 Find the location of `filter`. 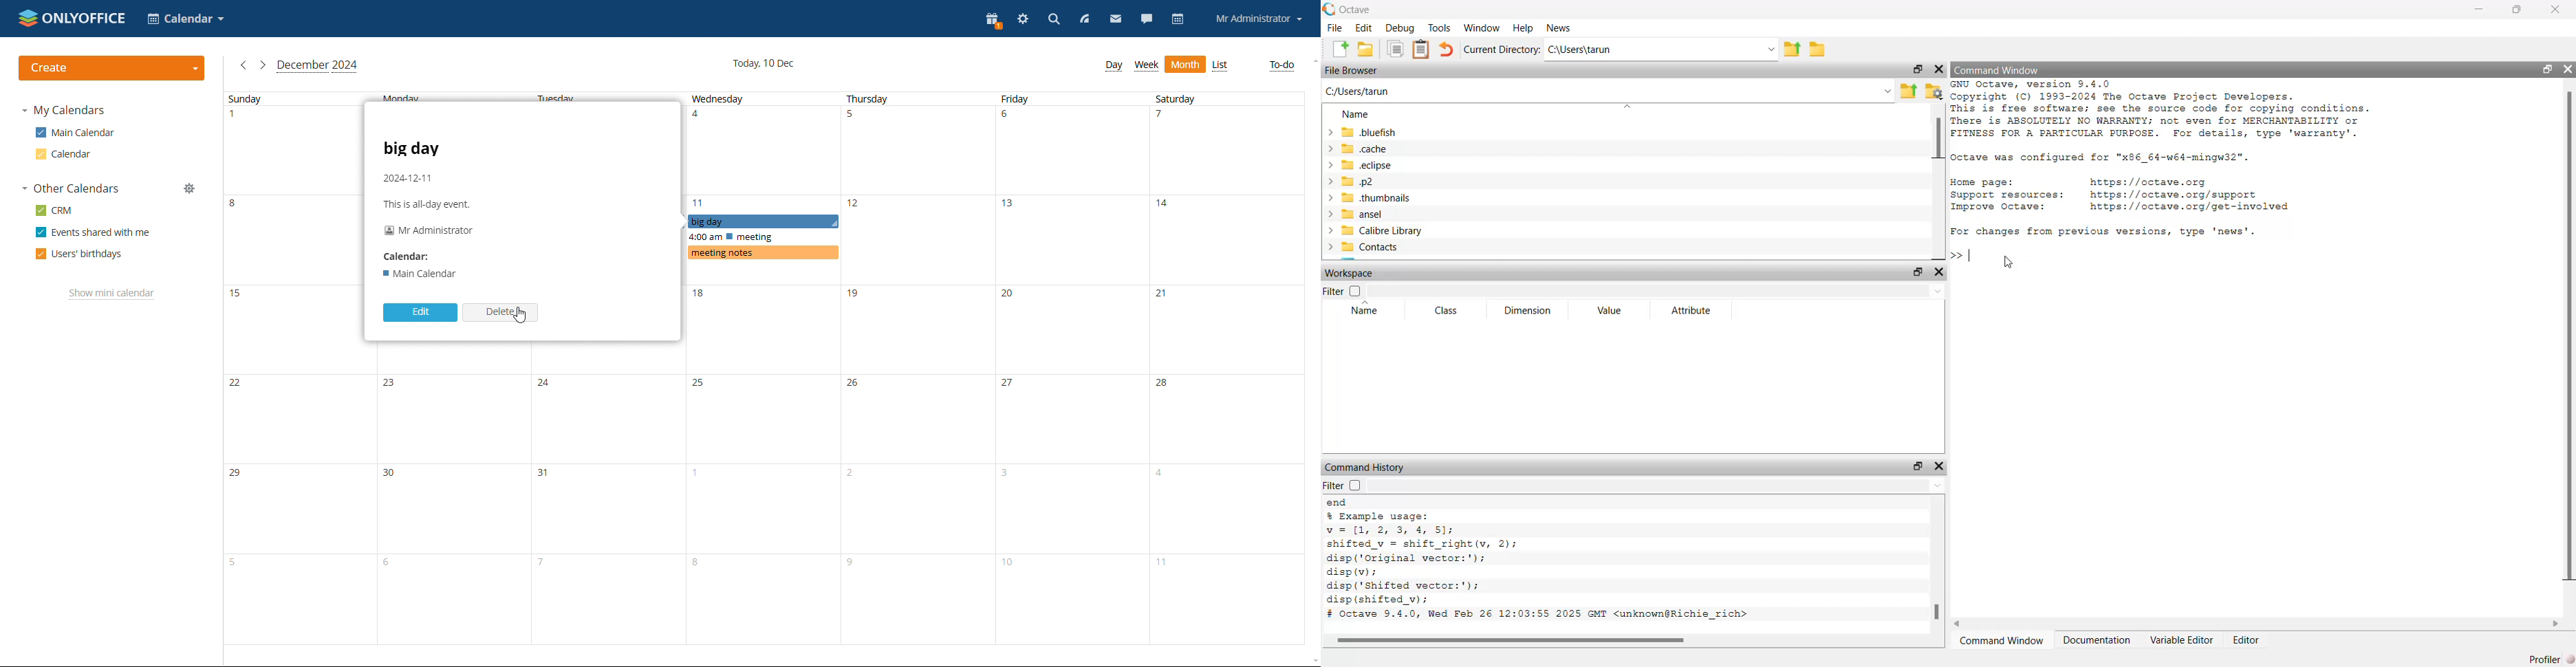

filter is located at coordinates (1344, 289).